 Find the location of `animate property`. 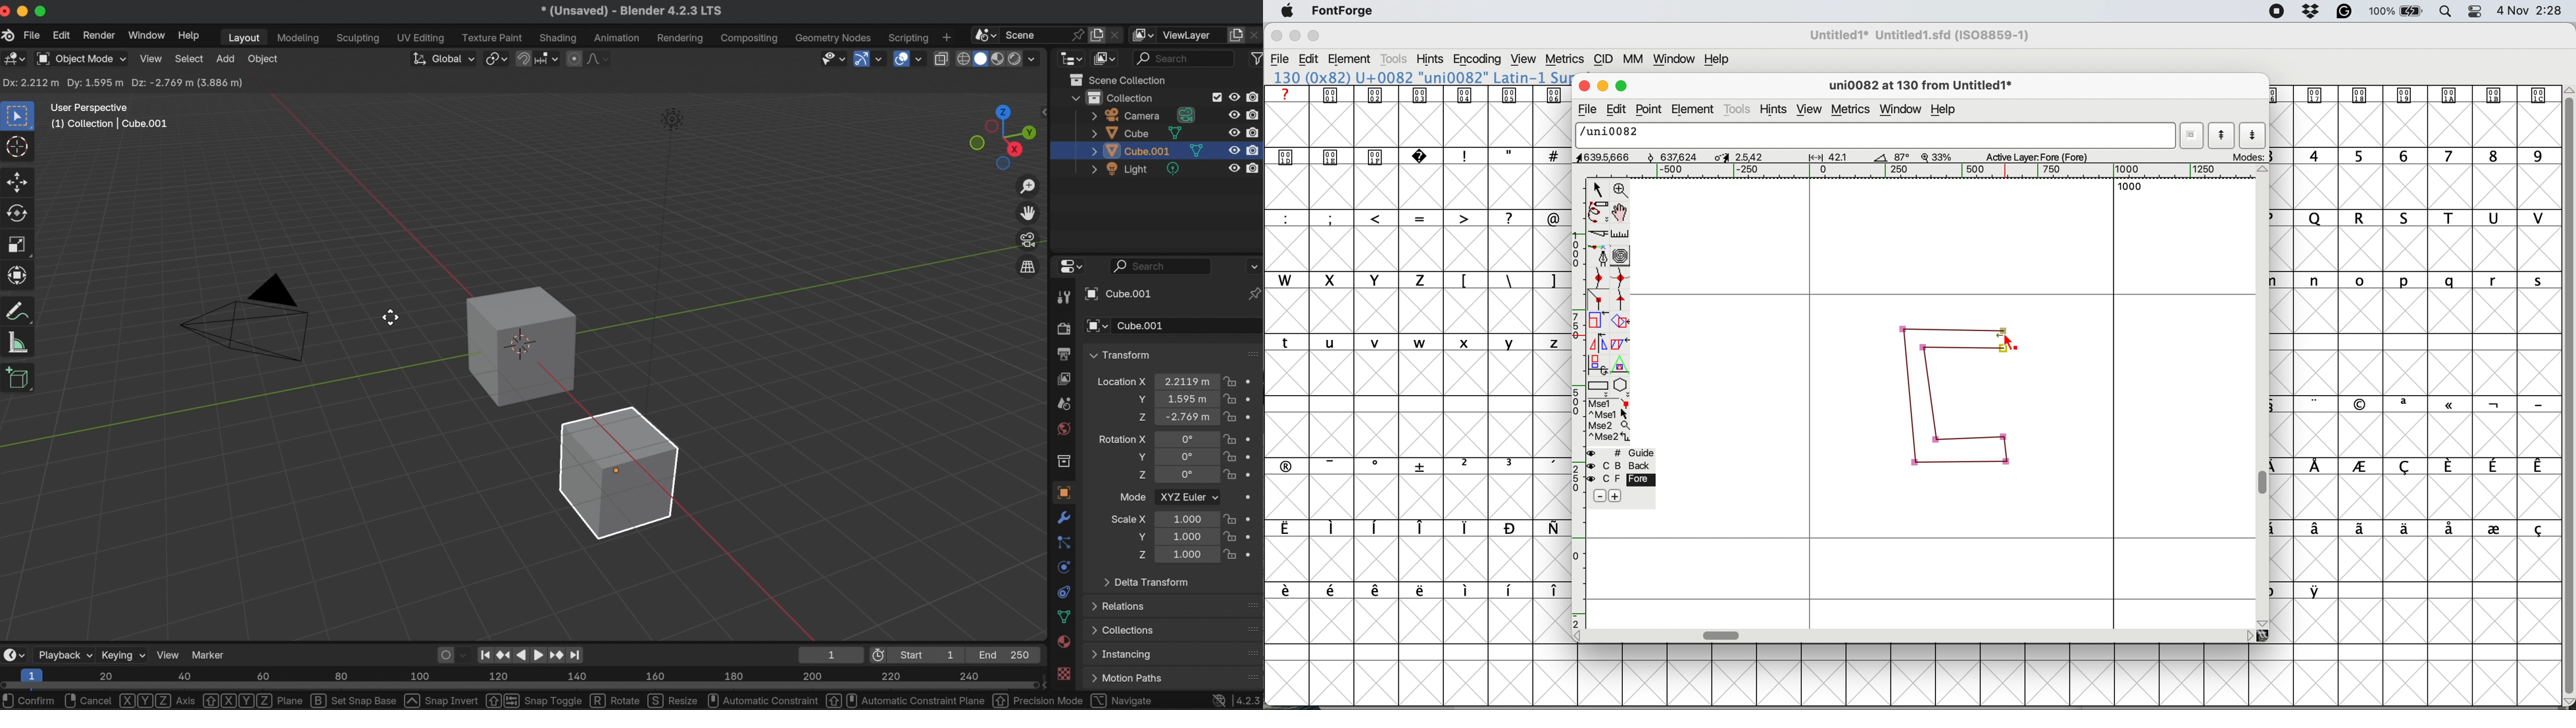

animate property is located at coordinates (1252, 553).